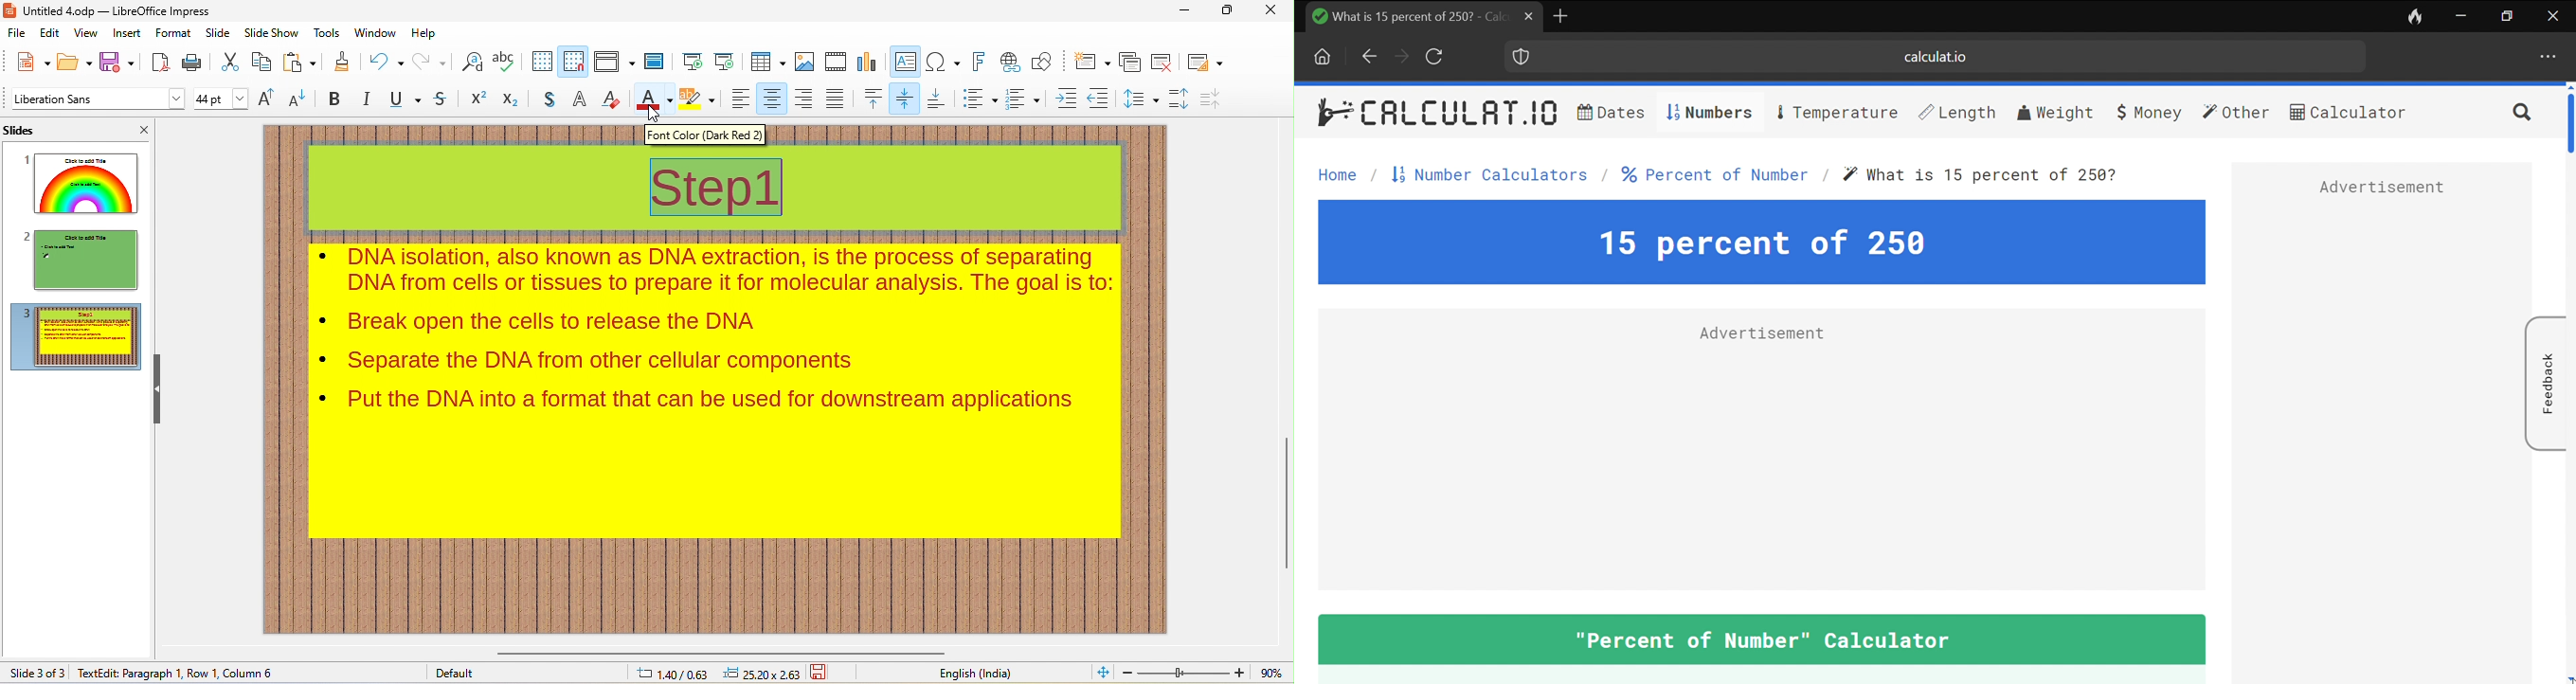  I want to click on new slide, so click(1092, 62).